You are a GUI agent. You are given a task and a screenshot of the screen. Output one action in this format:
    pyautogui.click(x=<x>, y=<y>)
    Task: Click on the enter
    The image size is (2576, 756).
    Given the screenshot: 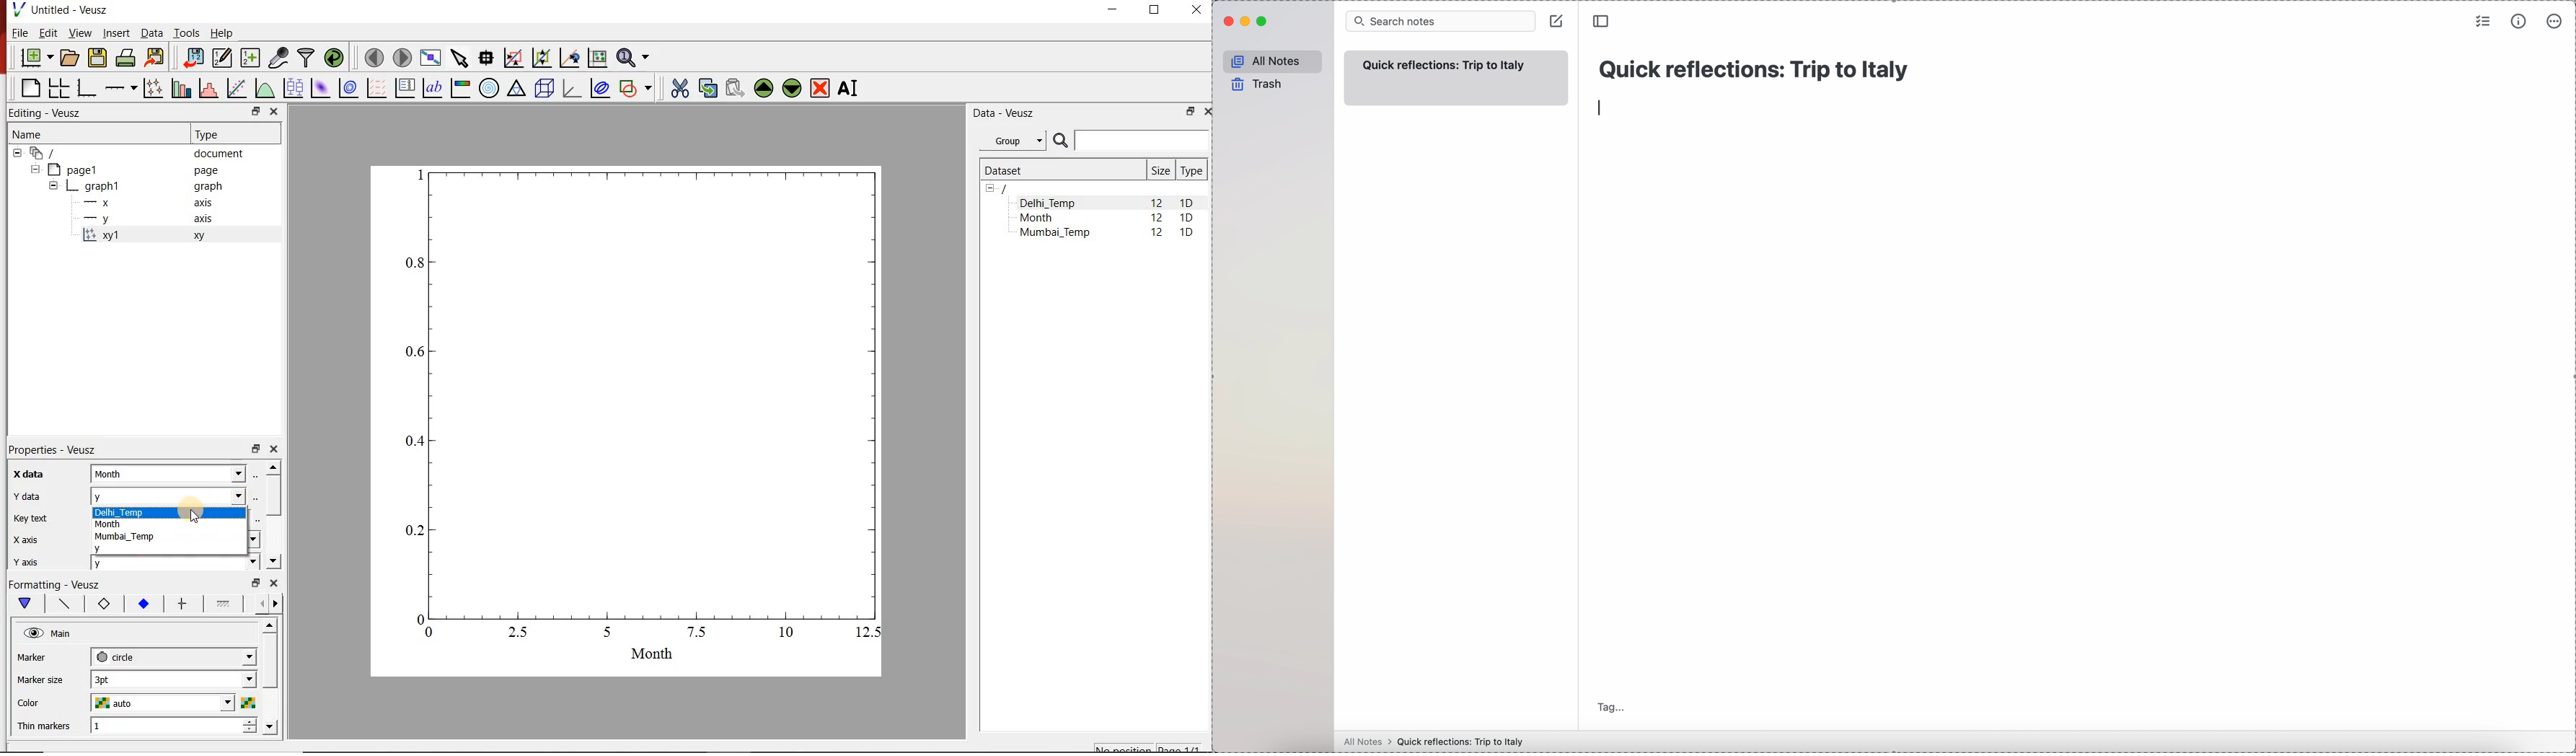 What is the action you would take?
    pyautogui.click(x=1605, y=108)
    